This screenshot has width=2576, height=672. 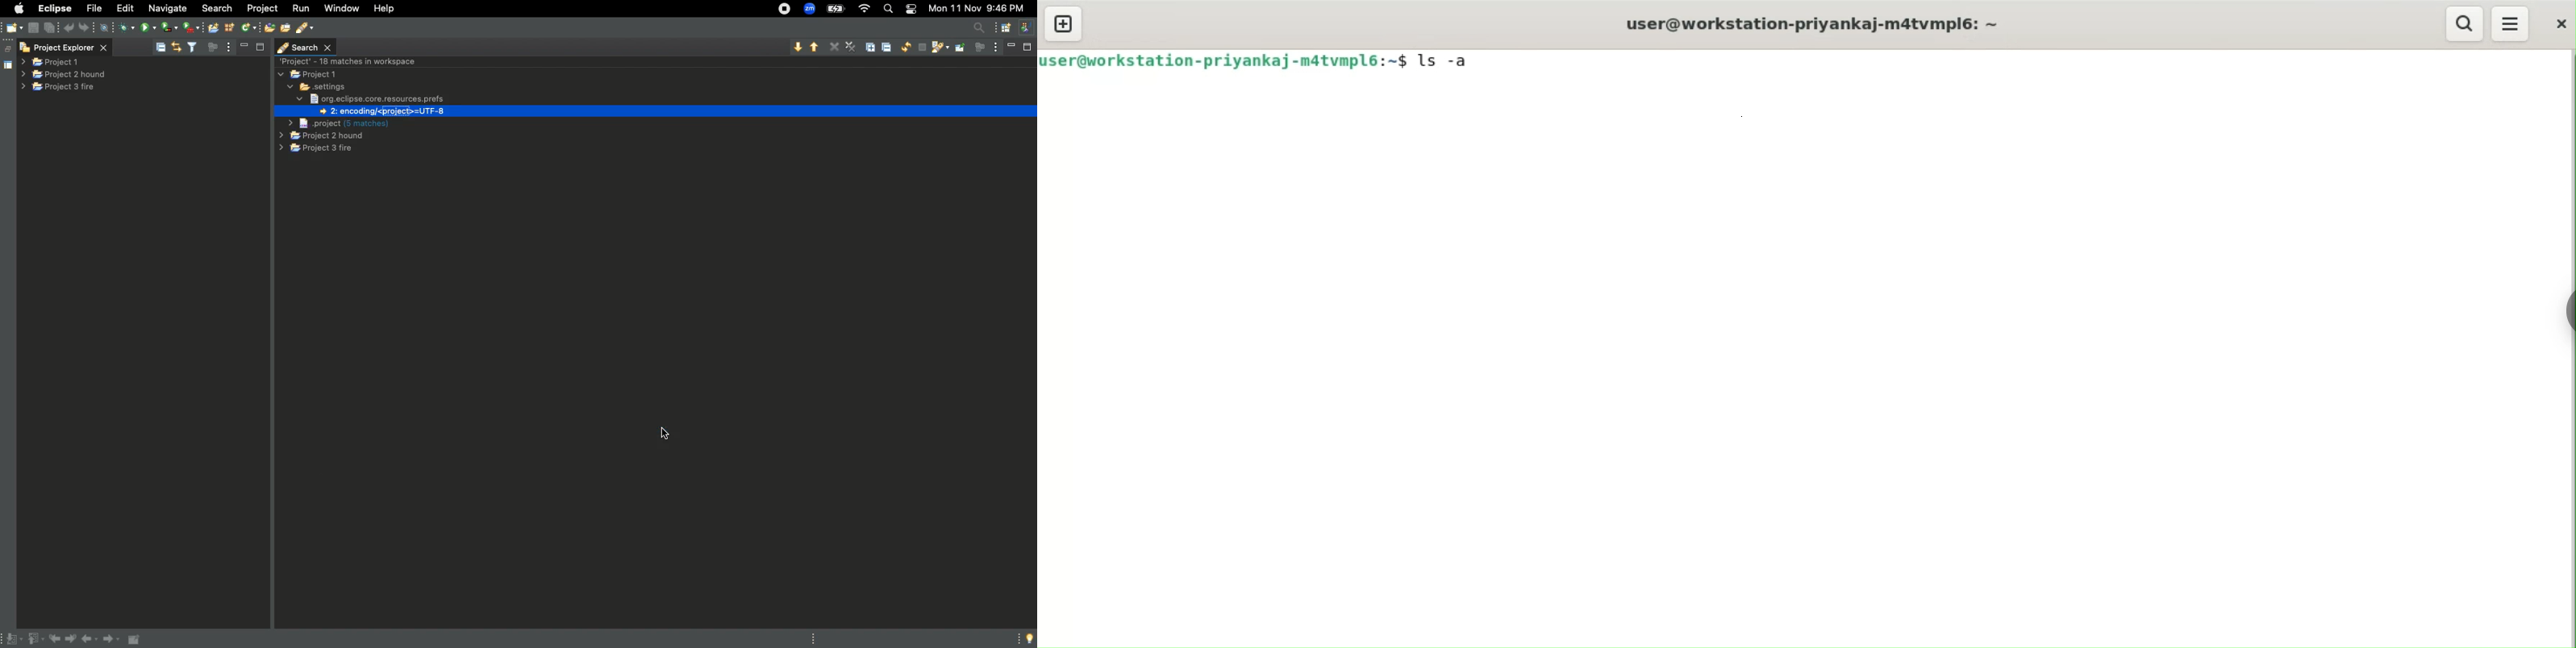 I want to click on menu, so click(x=2510, y=23).